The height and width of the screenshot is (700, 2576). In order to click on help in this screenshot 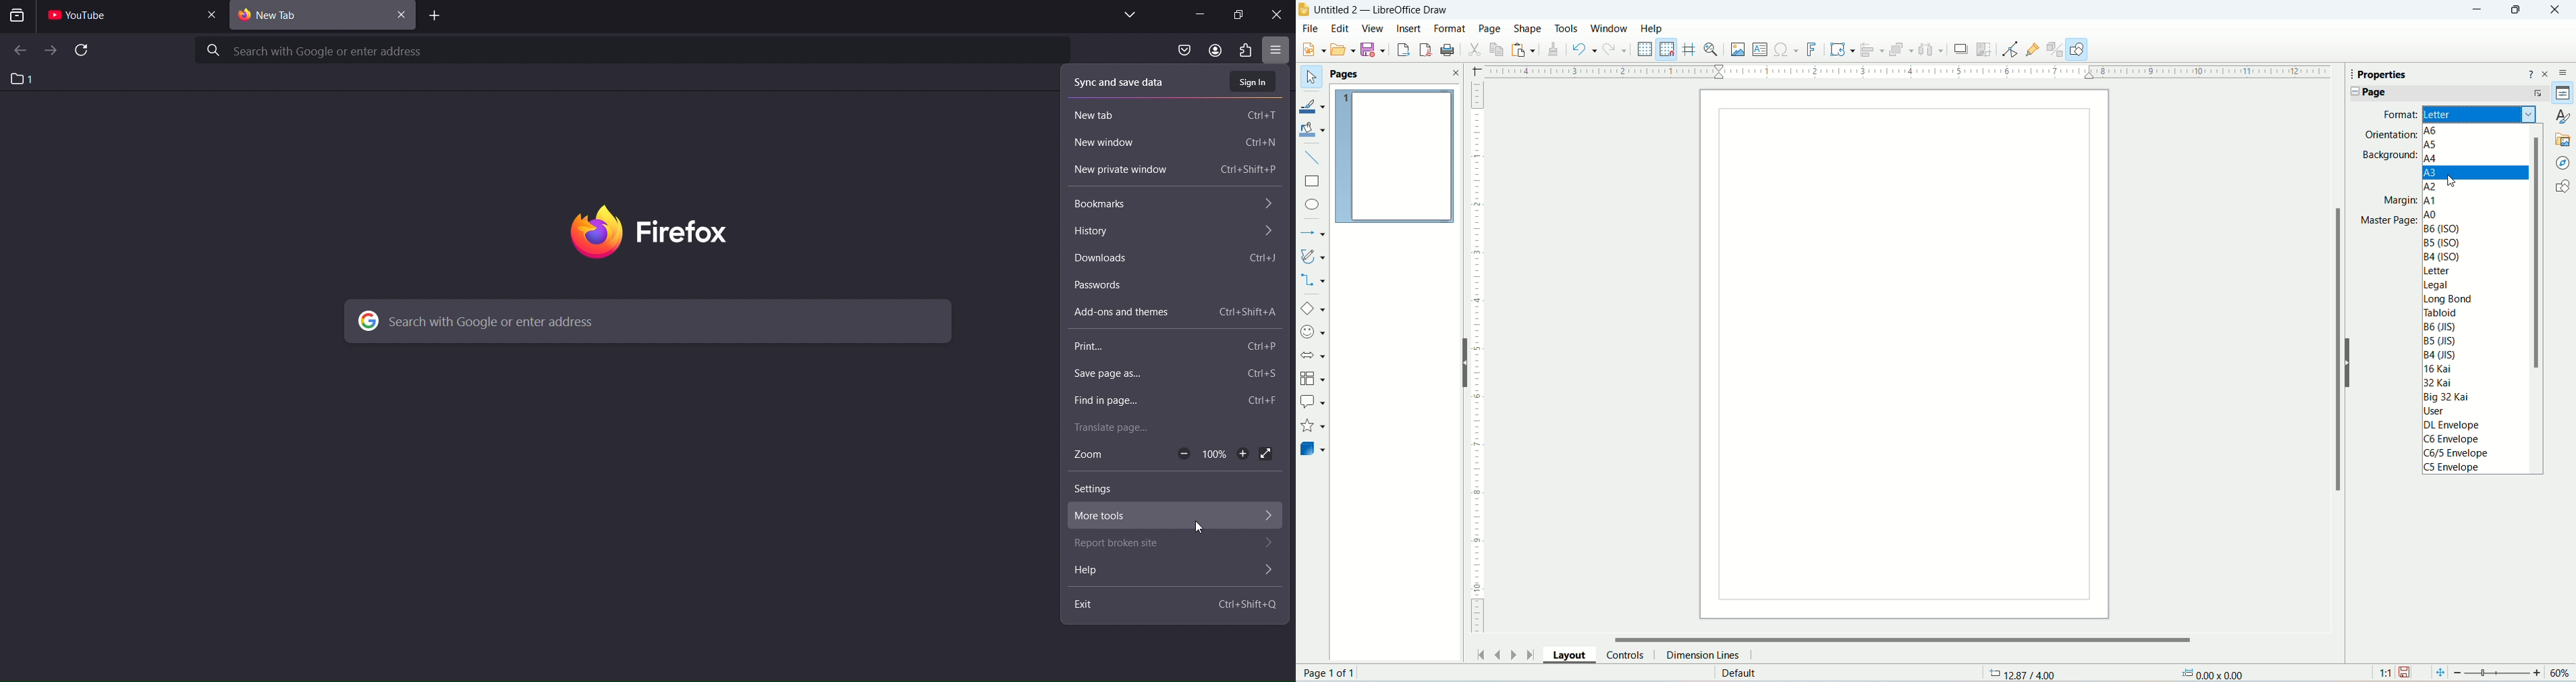, I will do `click(1653, 29)`.